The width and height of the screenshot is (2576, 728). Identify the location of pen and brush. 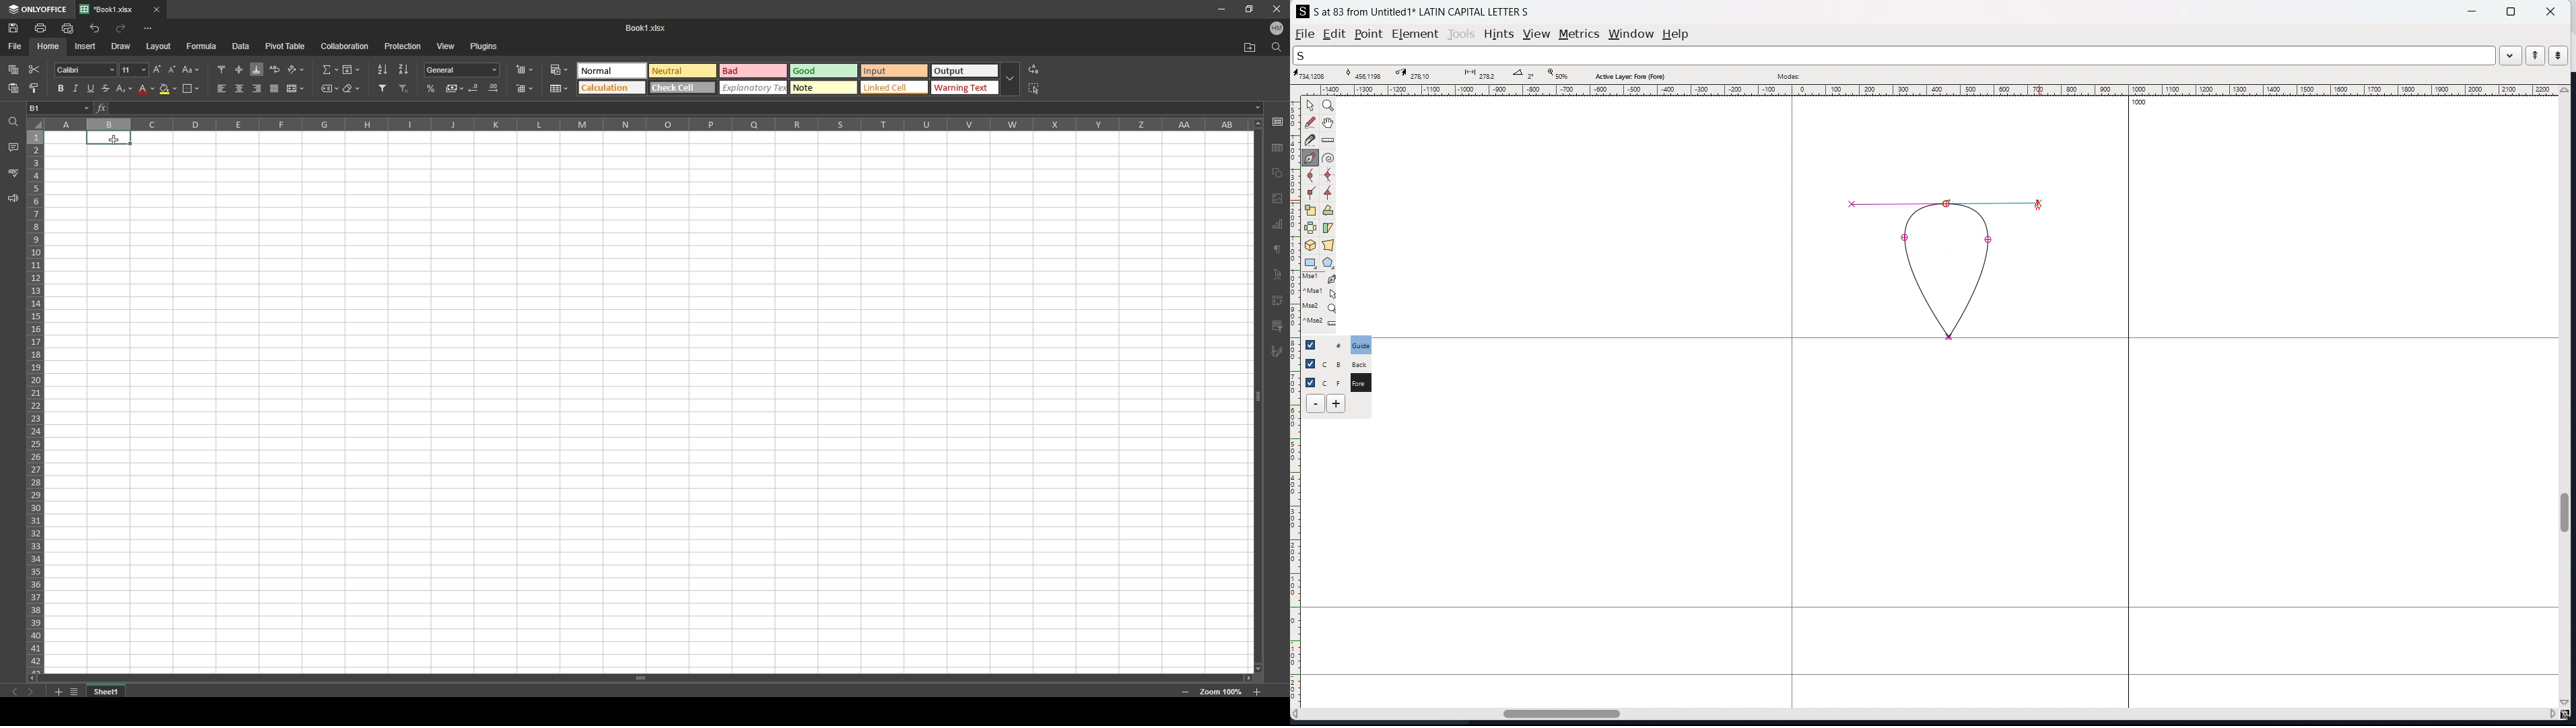
(1277, 352).